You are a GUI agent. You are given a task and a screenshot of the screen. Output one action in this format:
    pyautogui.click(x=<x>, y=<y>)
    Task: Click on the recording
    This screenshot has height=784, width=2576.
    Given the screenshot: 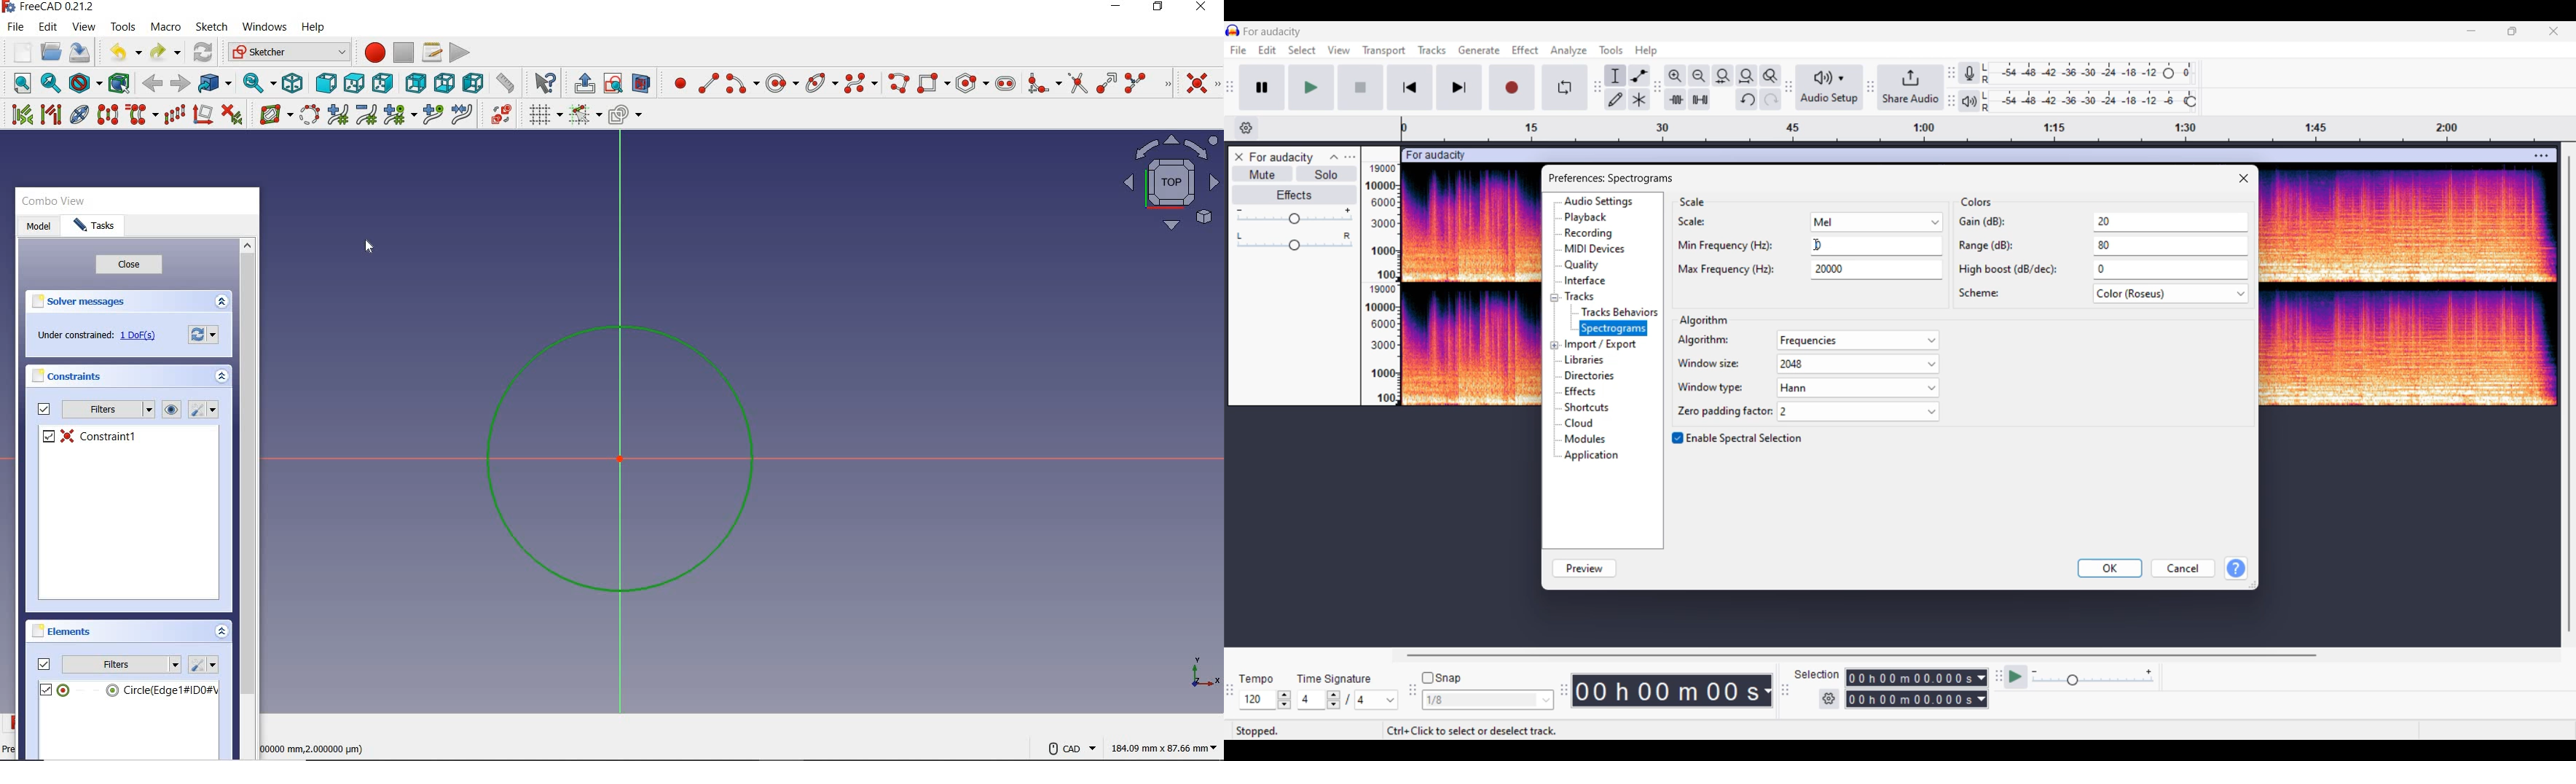 What is the action you would take?
    pyautogui.click(x=1592, y=233)
    